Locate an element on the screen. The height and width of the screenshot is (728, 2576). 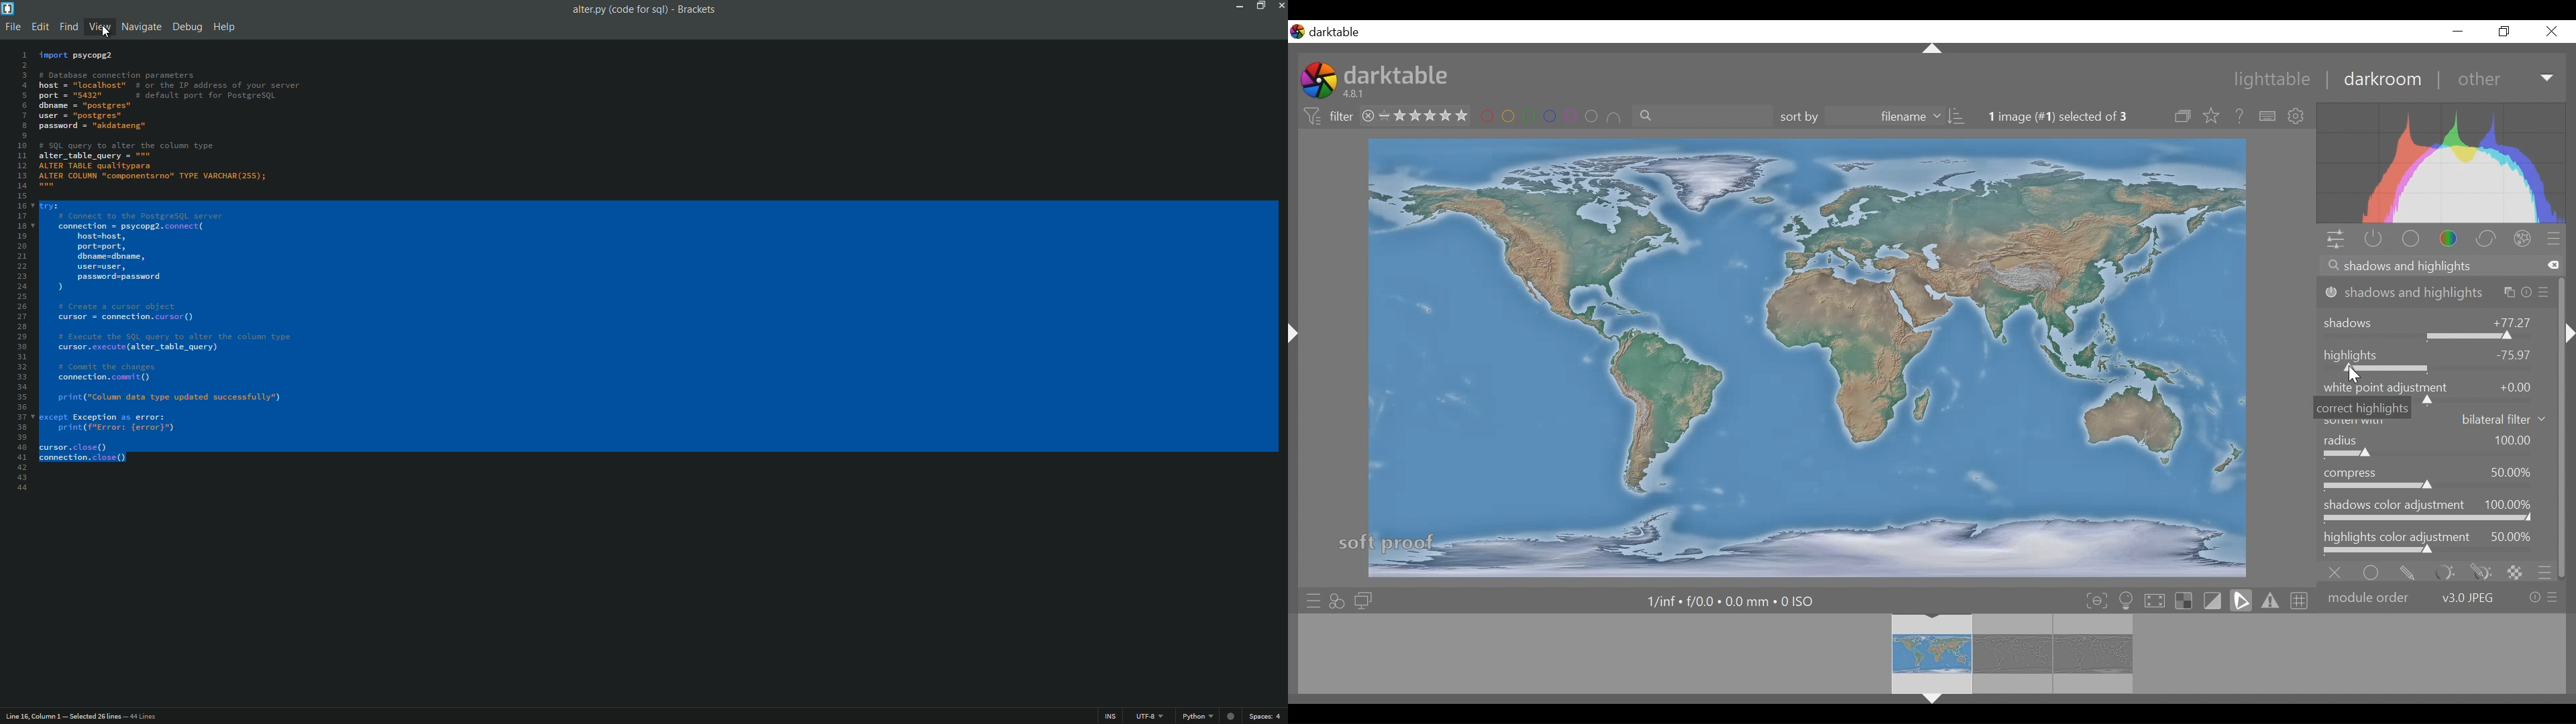
search modules by name or tag is located at coordinates (2438, 266).